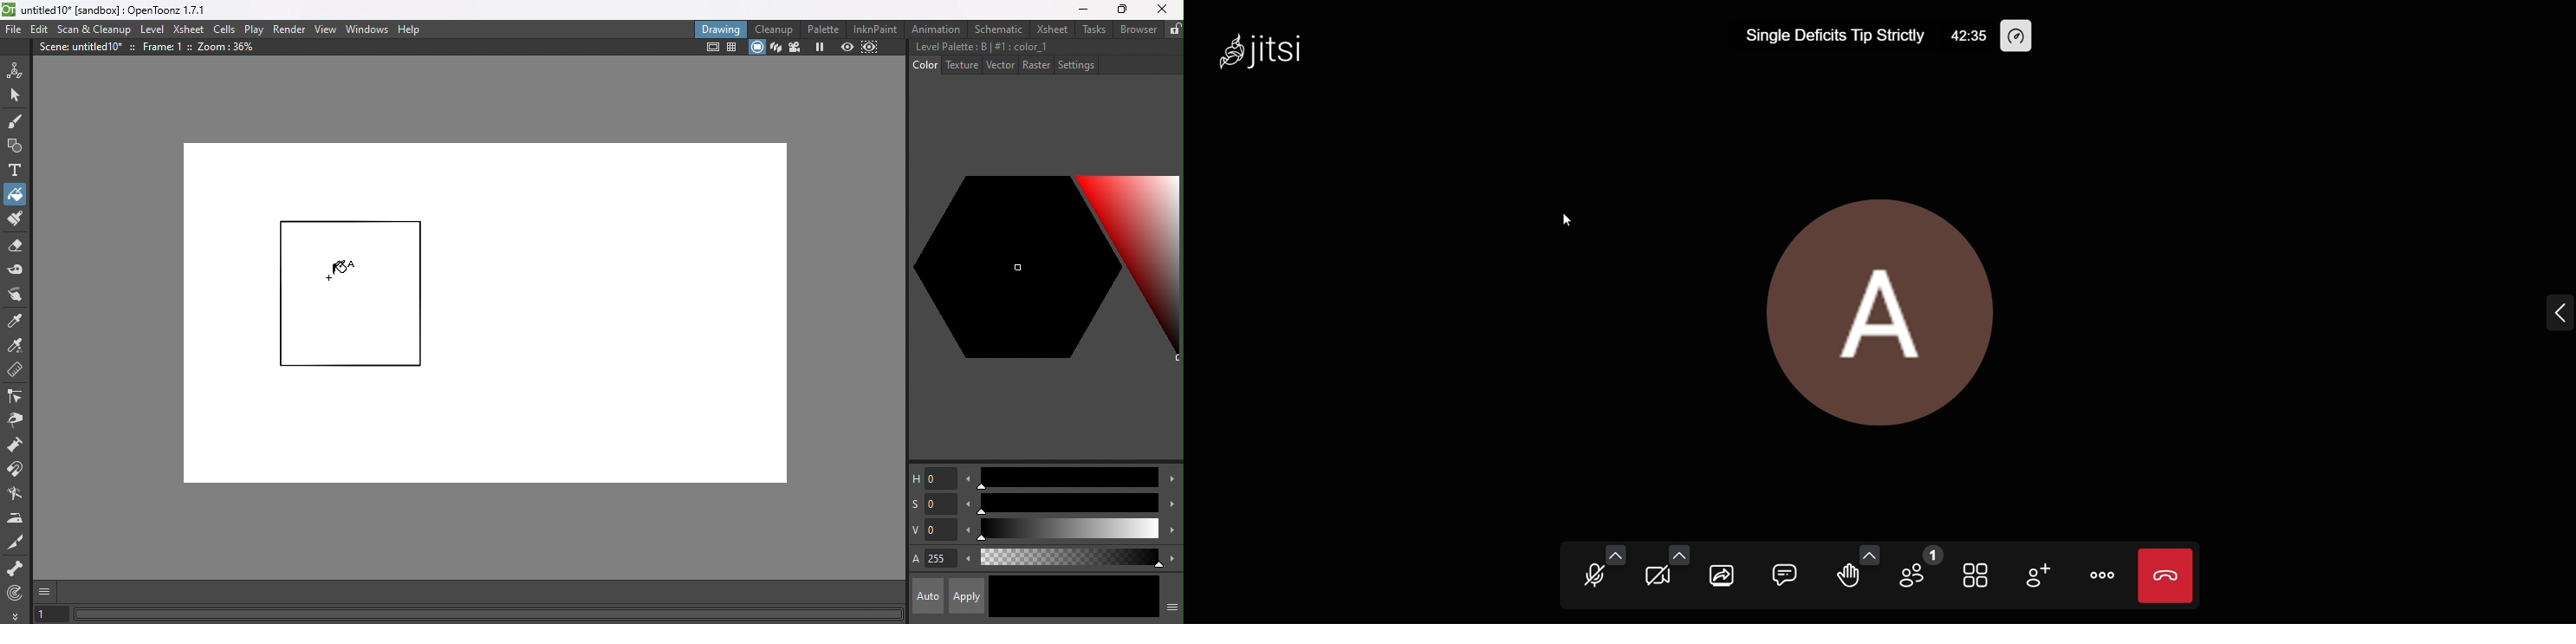 This screenshot has width=2576, height=644. What do you see at coordinates (480, 312) in the screenshot?
I see `Canvas` at bounding box center [480, 312].